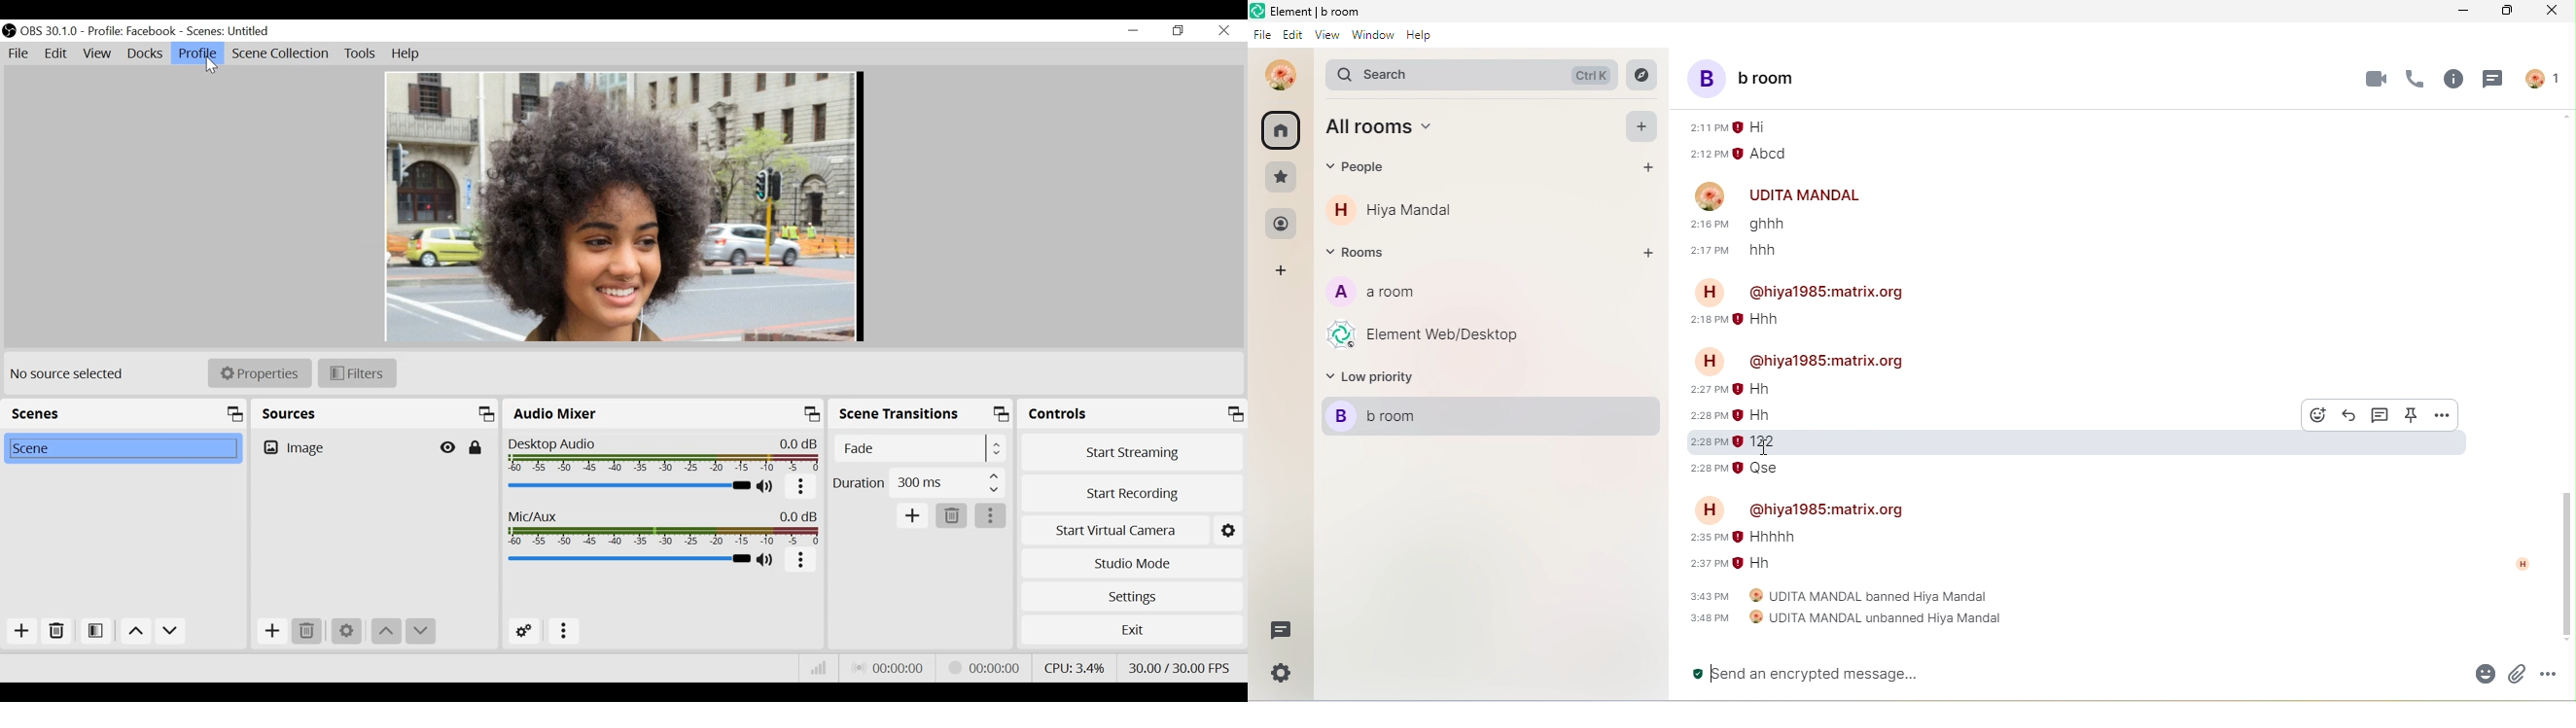  I want to click on file, so click(1261, 37).